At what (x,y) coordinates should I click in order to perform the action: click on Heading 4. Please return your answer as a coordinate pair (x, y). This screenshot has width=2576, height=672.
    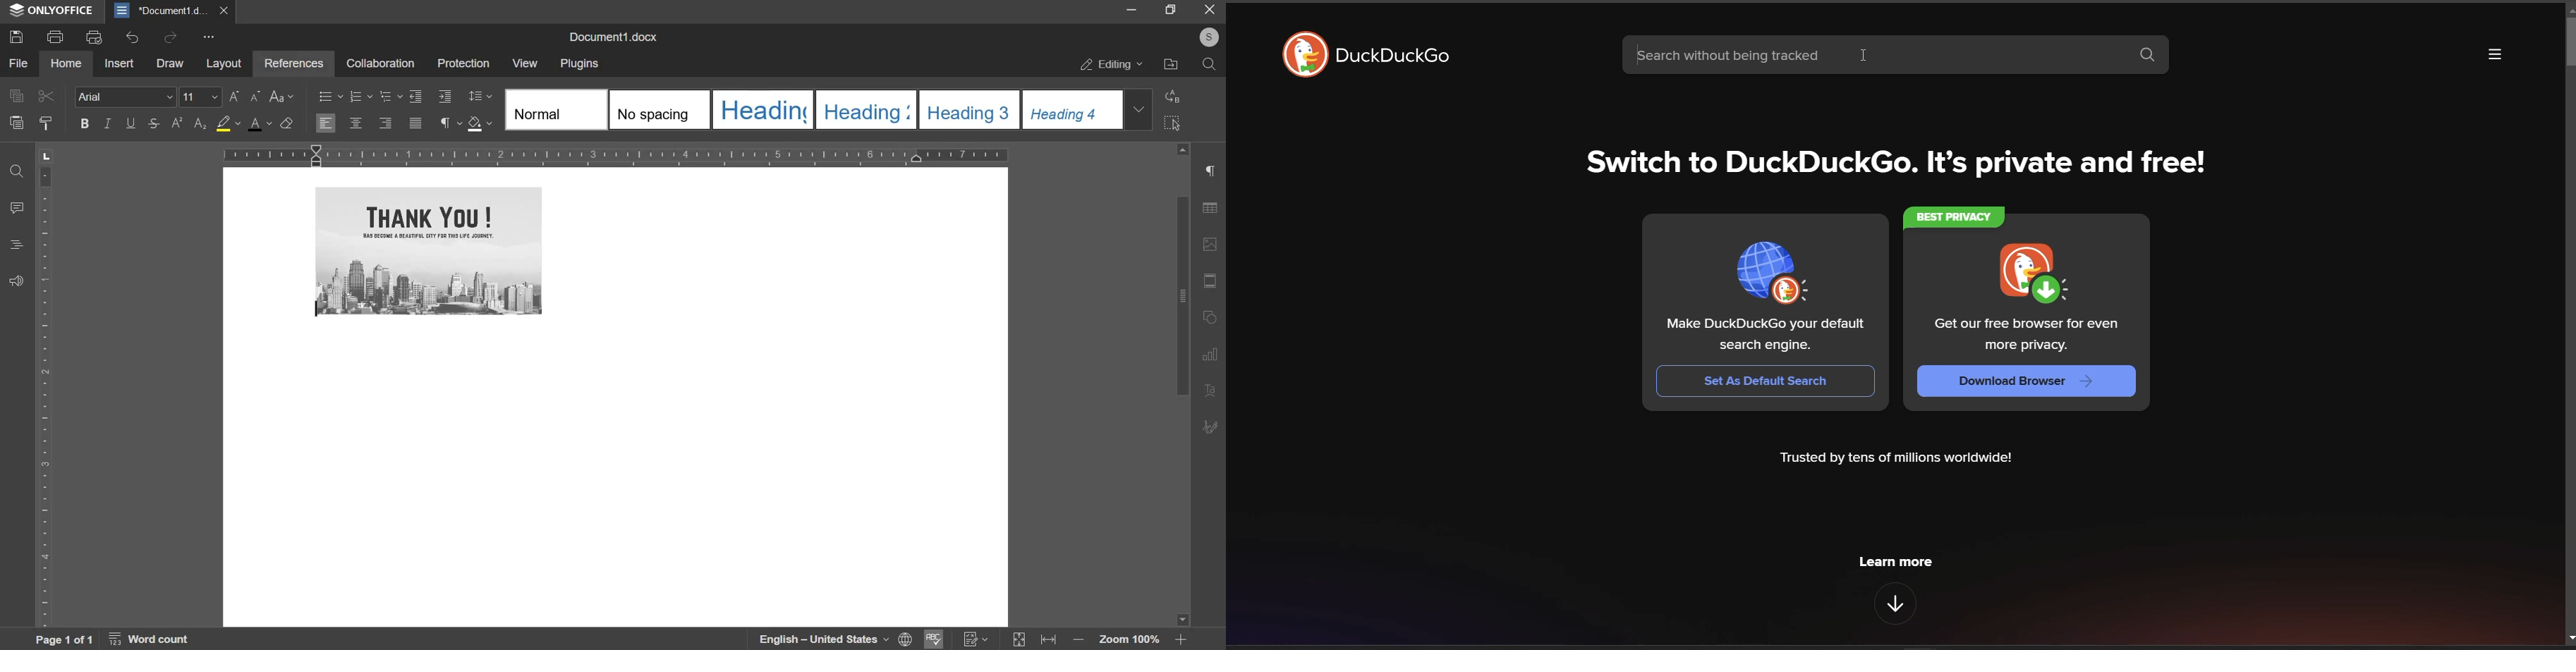
    Looking at the image, I should click on (1073, 110).